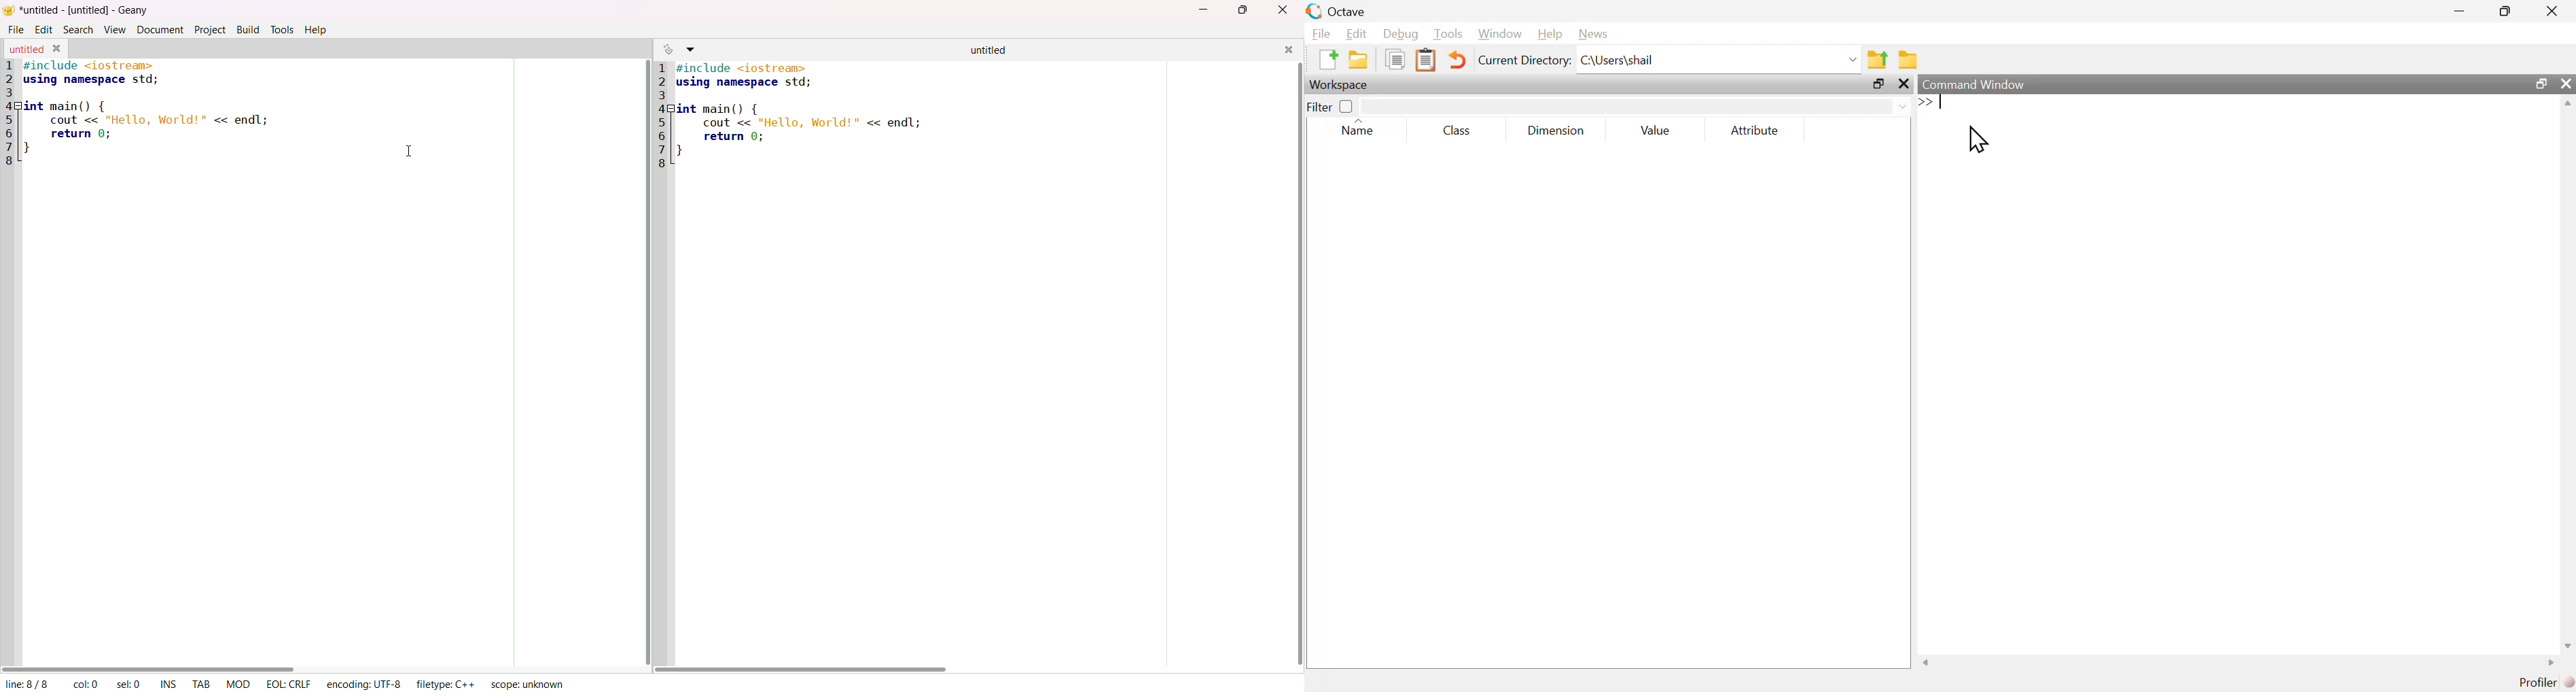  What do you see at coordinates (168, 685) in the screenshot?
I see `INS` at bounding box center [168, 685].